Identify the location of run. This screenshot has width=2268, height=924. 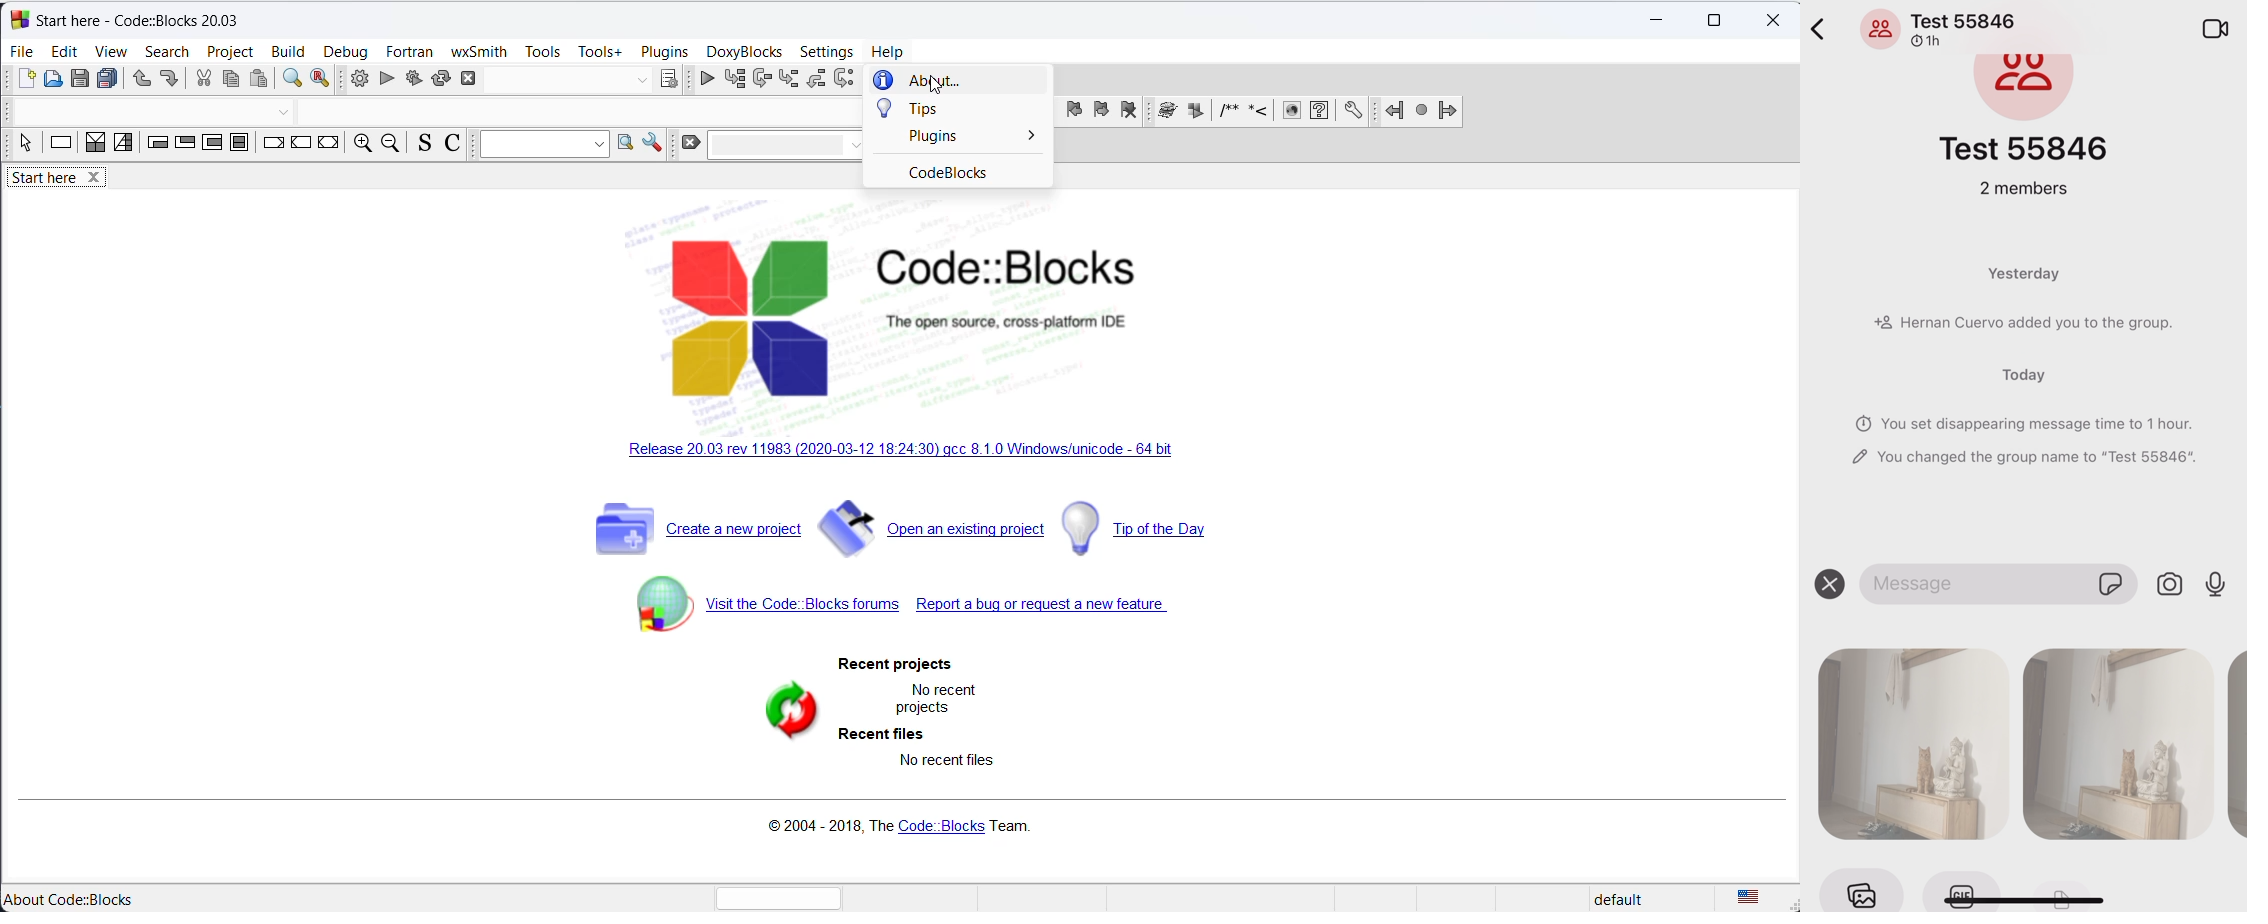
(383, 81).